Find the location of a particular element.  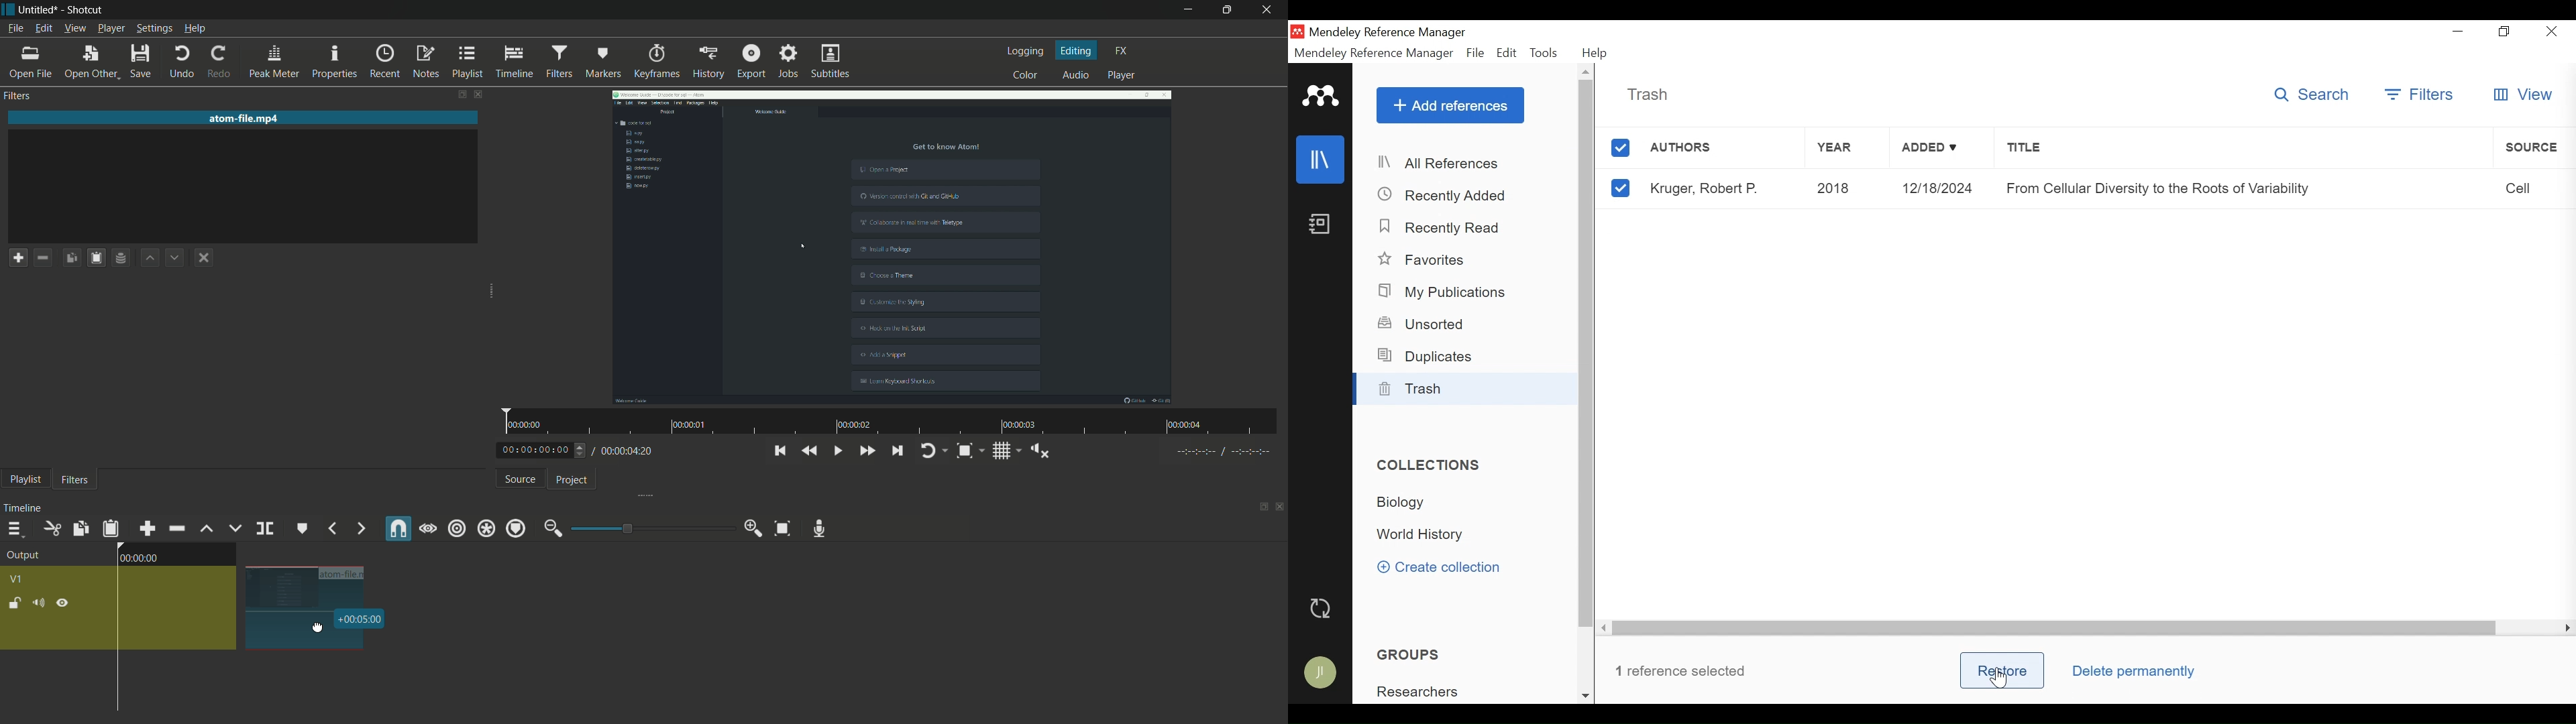

 is located at coordinates (9, 9).